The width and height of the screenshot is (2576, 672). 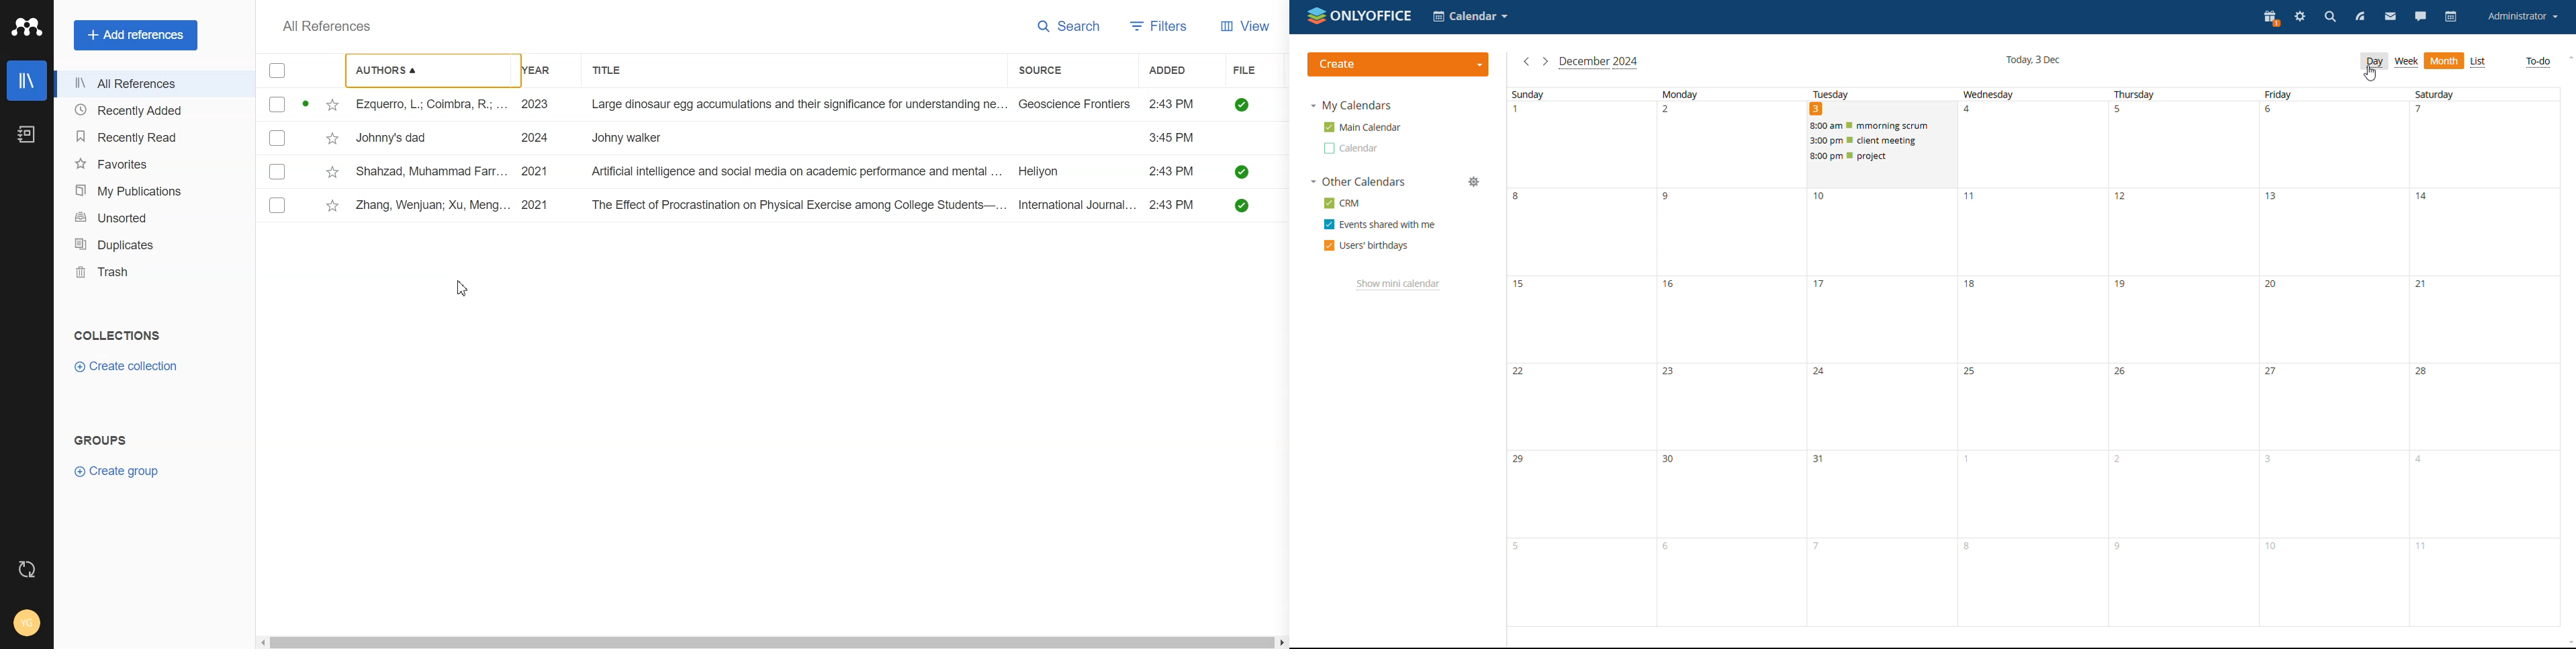 I want to click on download check, so click(x=1242, y=206).